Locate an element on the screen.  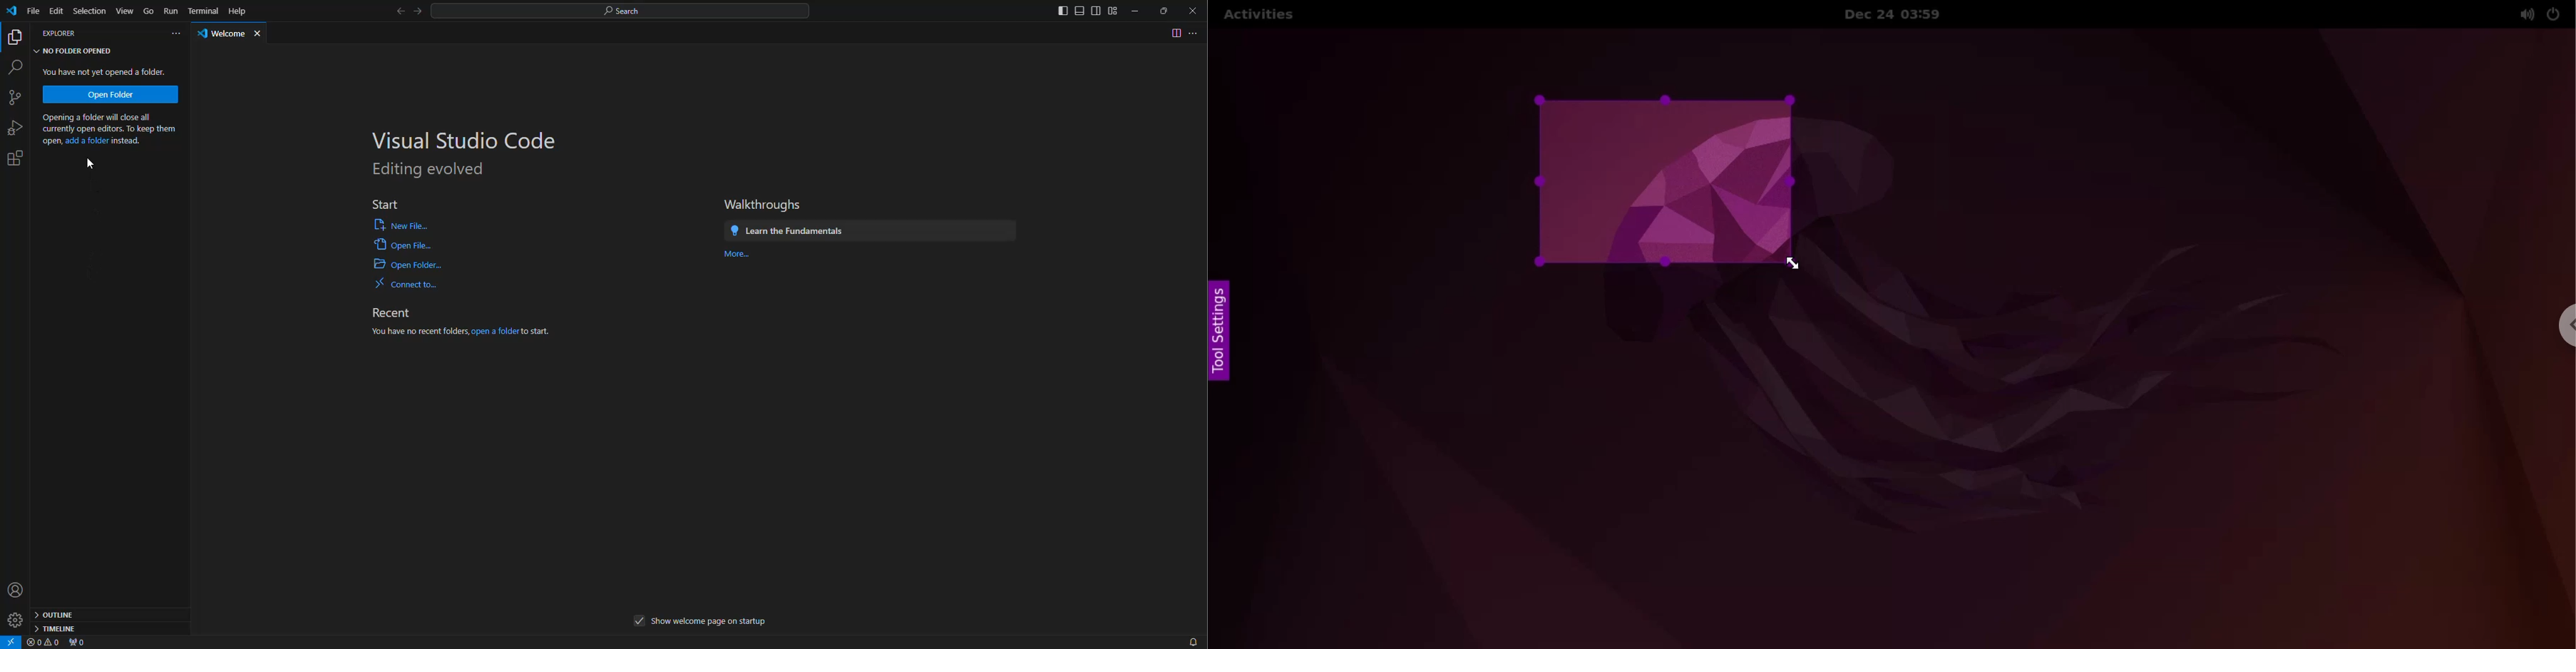
tool settings  is located at coordinates (1219, 334).